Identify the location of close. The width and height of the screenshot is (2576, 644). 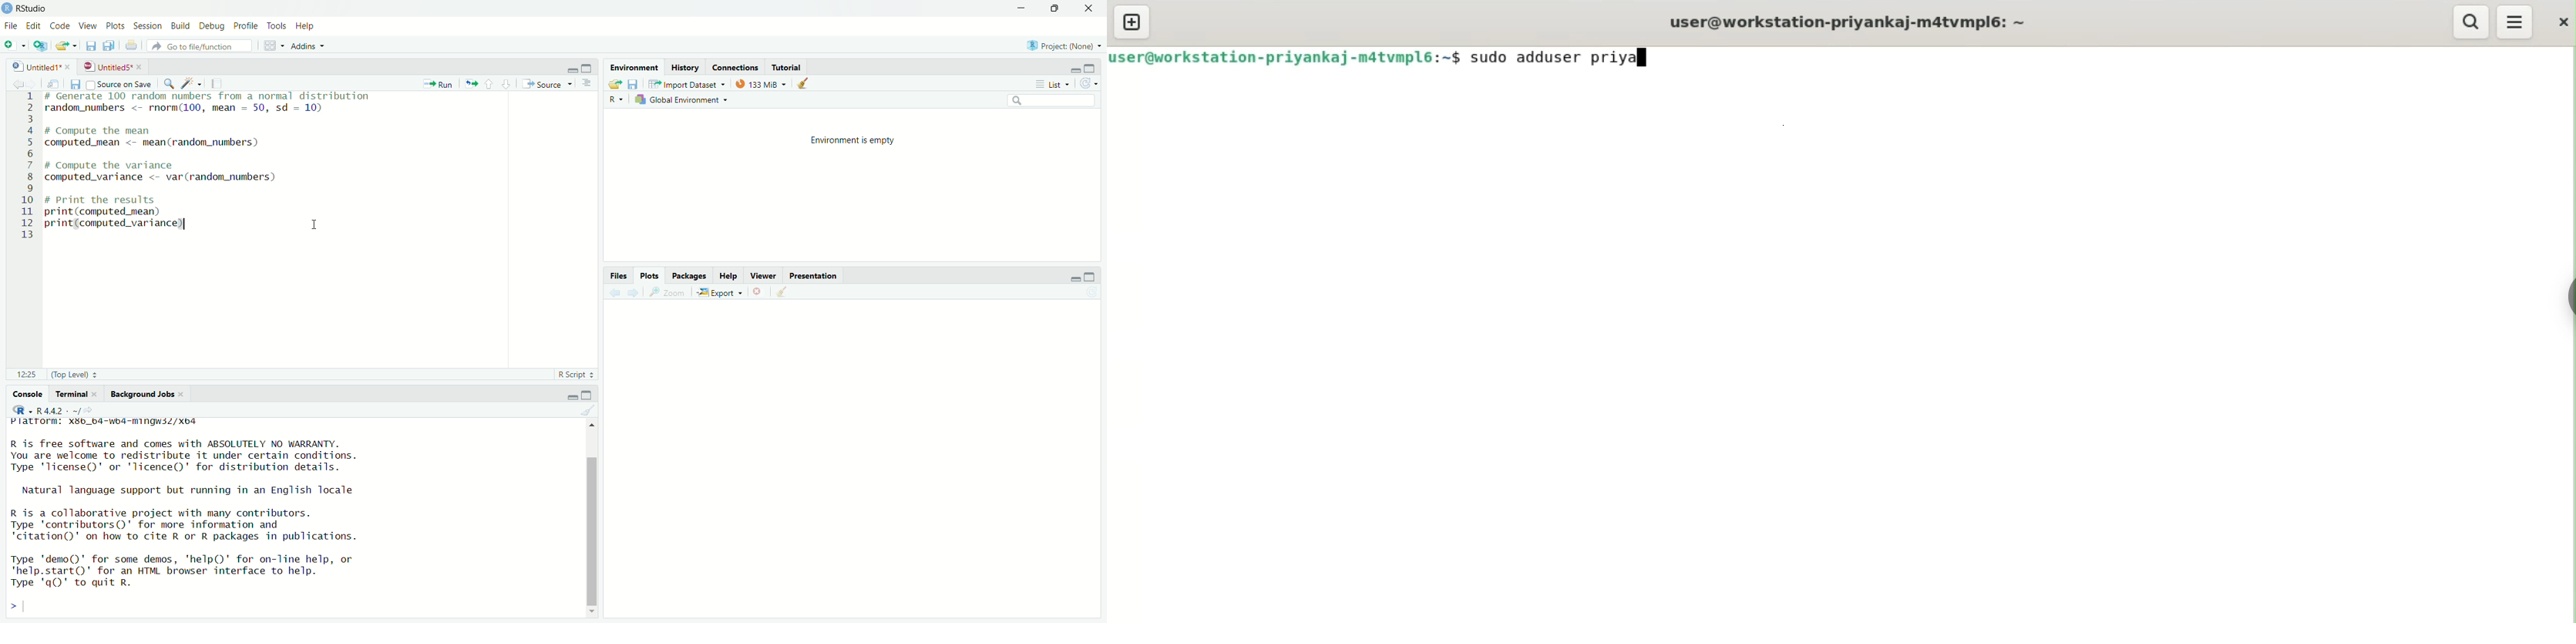
(1092, 9).